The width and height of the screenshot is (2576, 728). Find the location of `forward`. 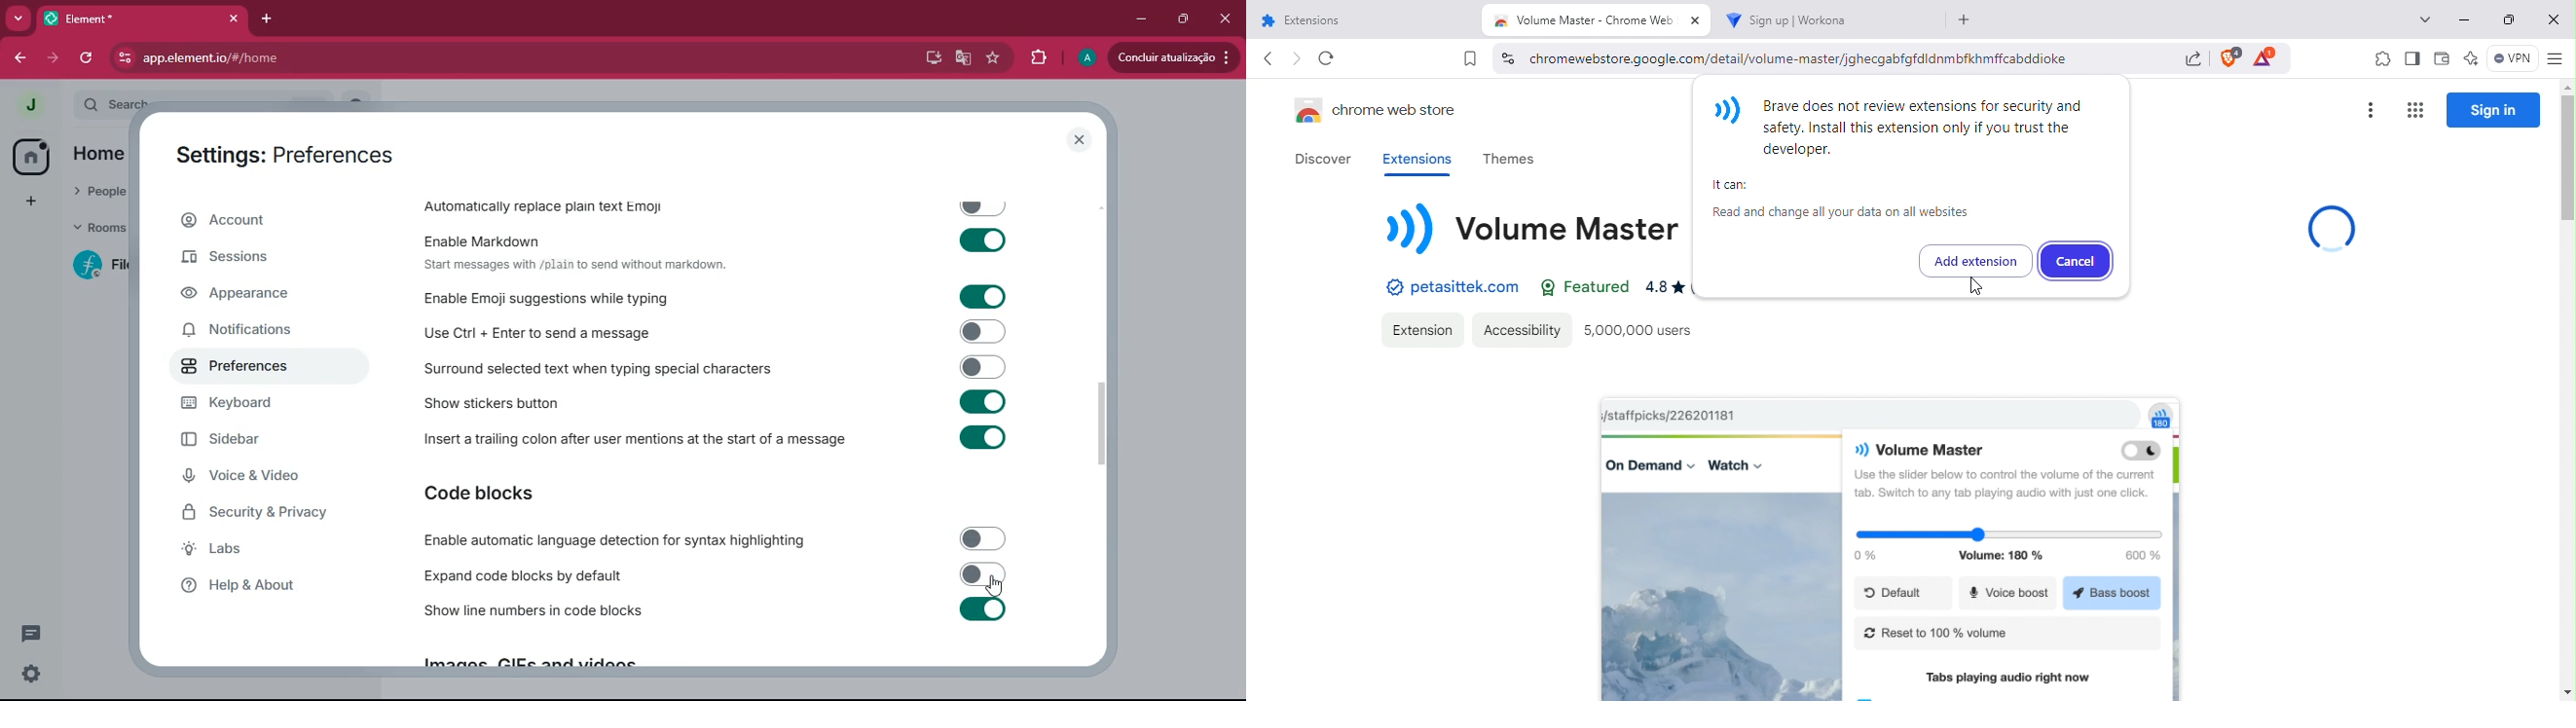

forward is located at coordinates (56, 58).